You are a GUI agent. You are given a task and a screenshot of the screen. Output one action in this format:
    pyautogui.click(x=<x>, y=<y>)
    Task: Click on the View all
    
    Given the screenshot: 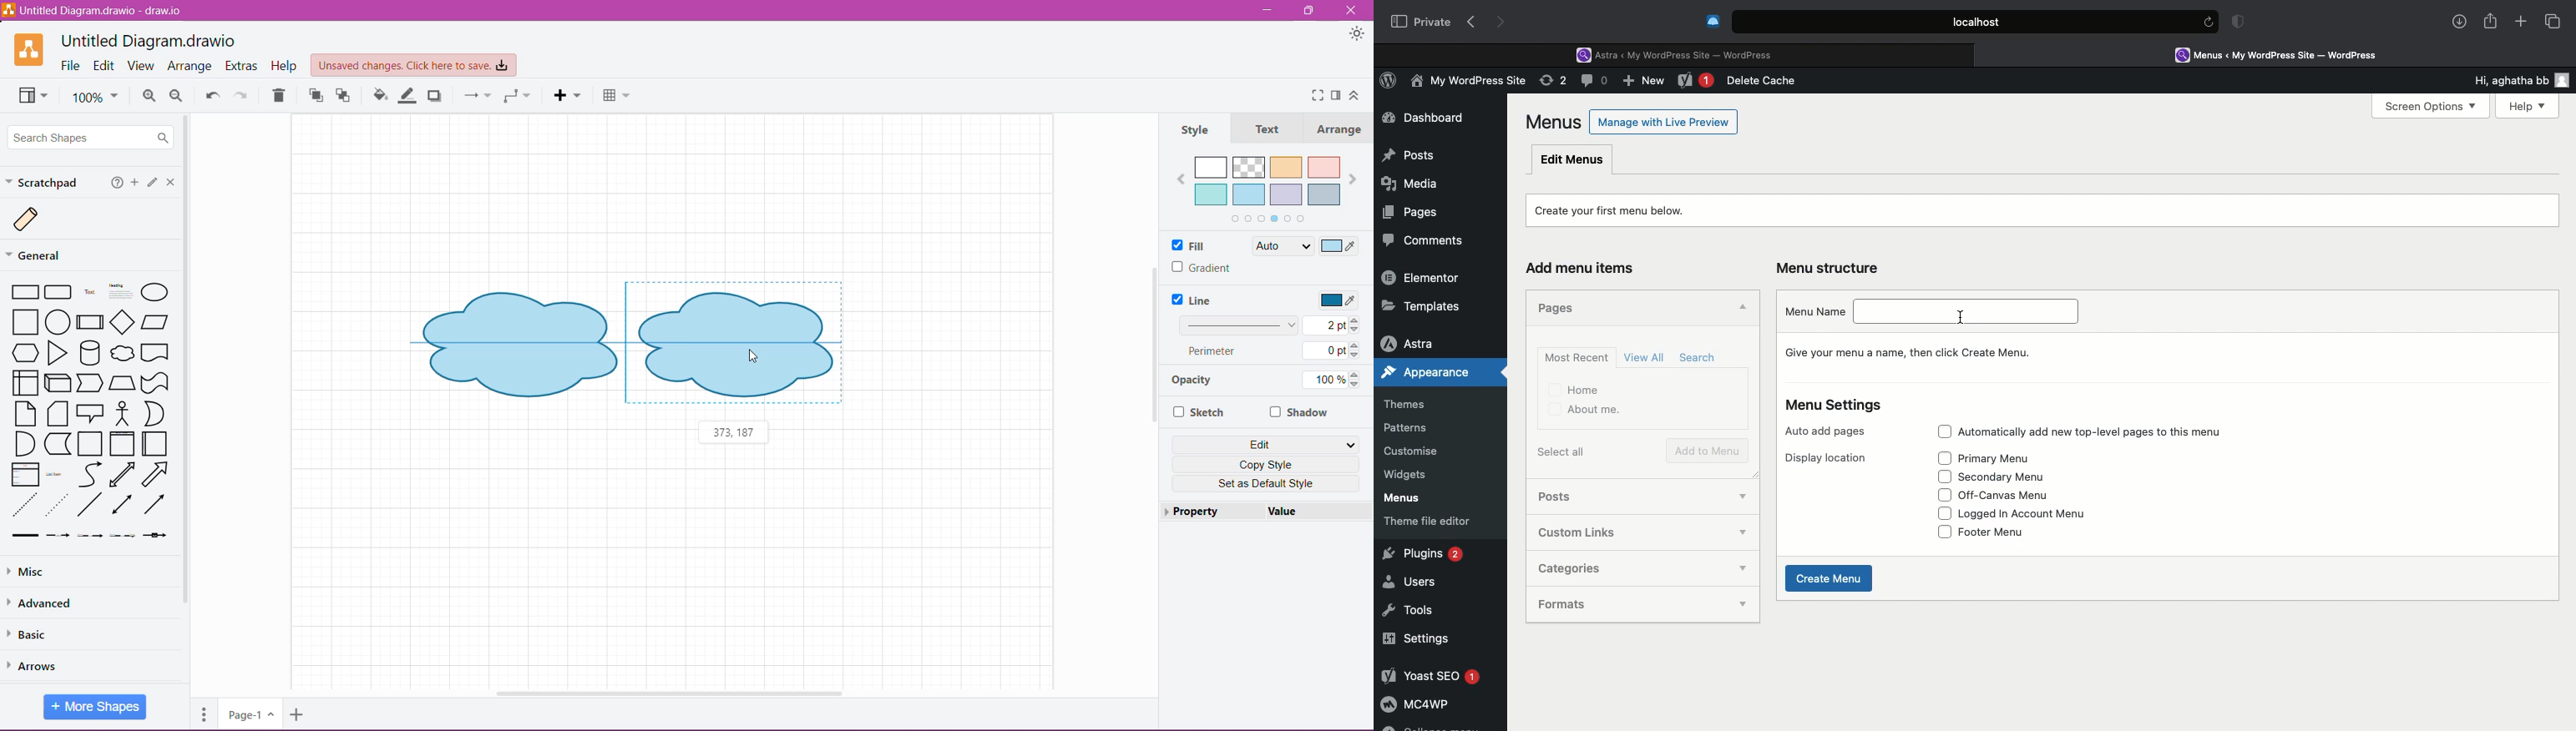 What is the action you would take?
    pyautogui.click(x=1646, y=357)
    